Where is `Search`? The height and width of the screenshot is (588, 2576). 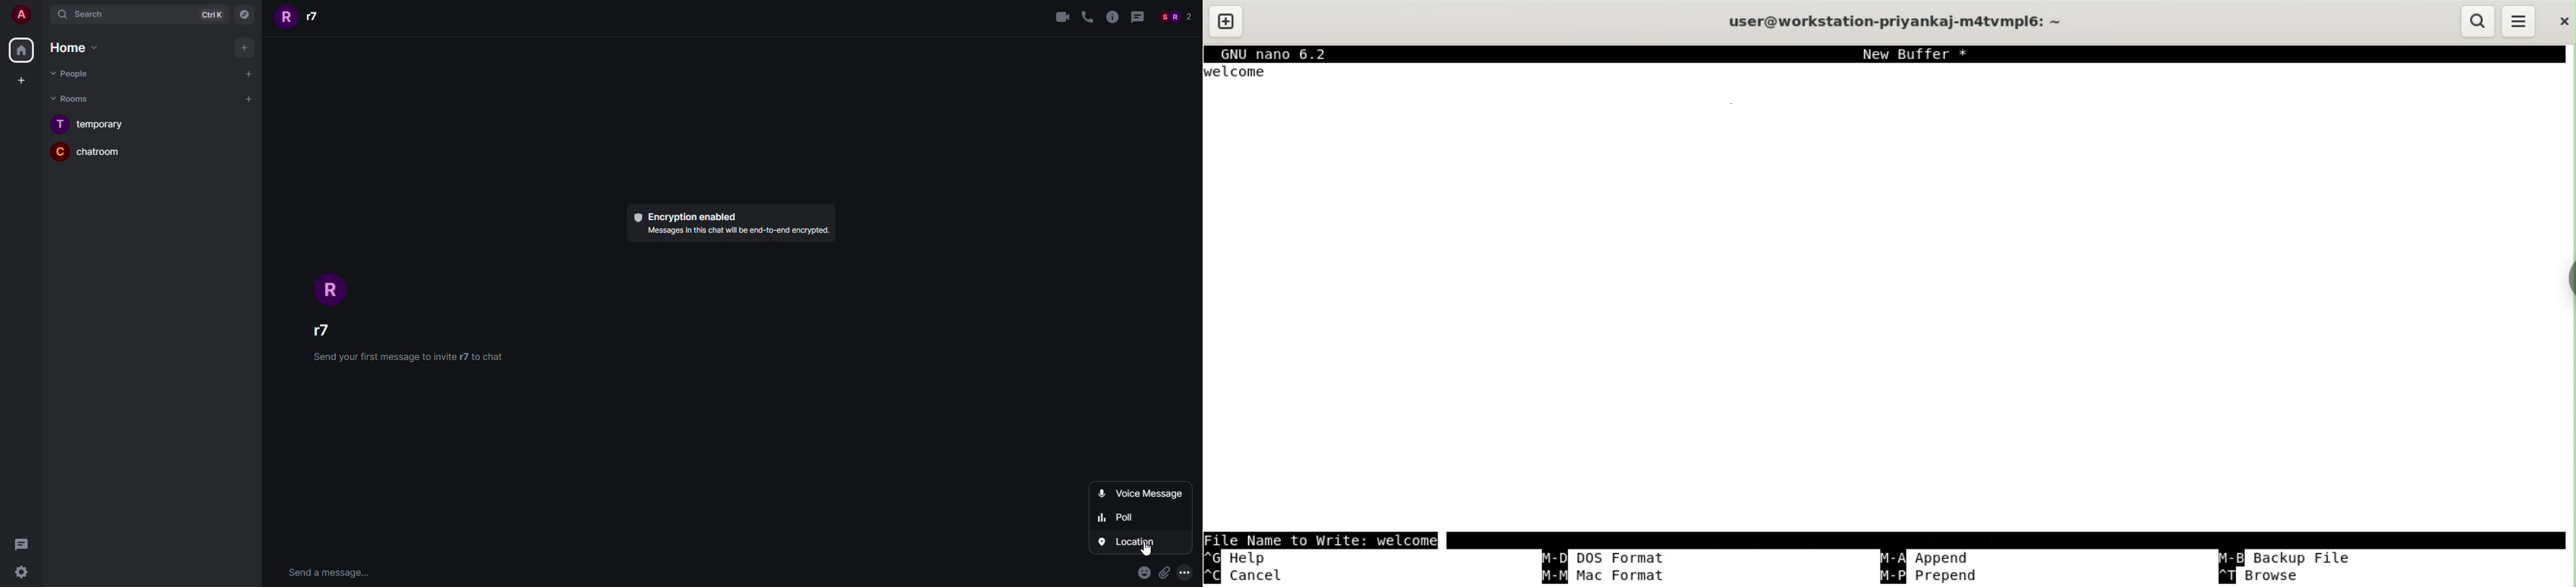
Search is located at coordinates (116, 14).